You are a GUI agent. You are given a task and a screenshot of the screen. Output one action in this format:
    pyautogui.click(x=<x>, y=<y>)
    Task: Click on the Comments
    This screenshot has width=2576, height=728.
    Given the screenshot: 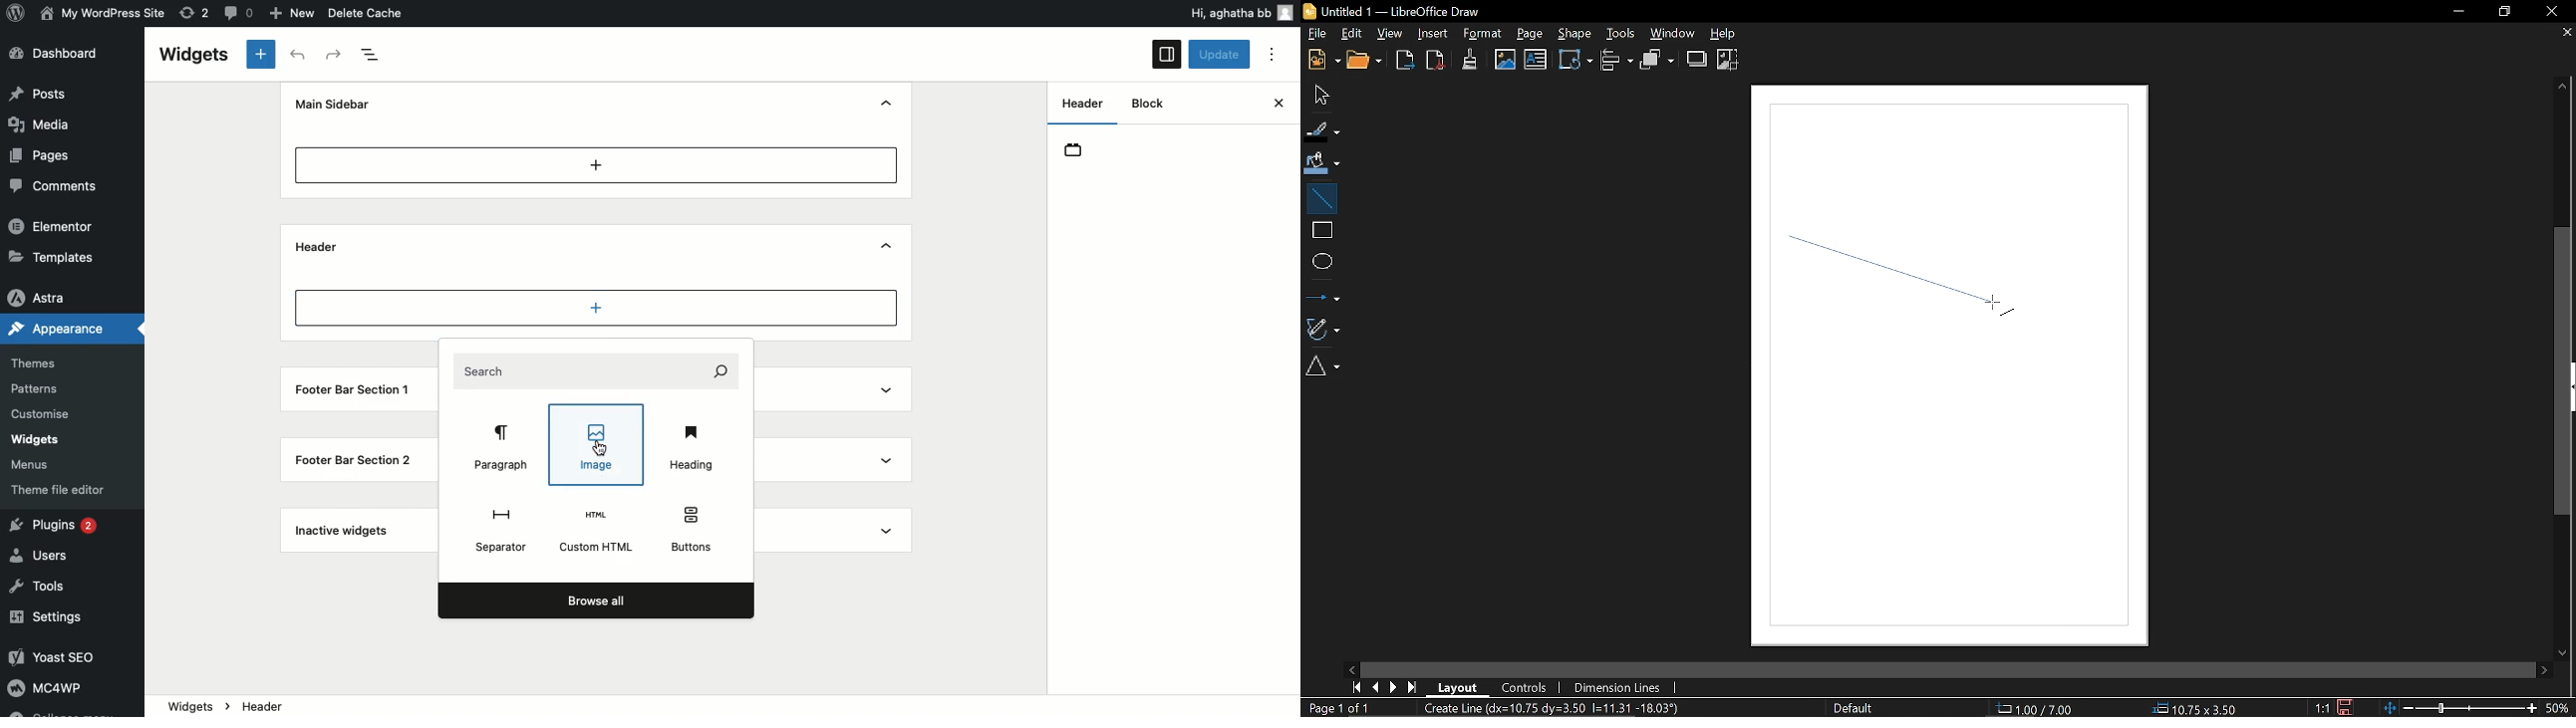 What is the action you would take?
    pyautogui.click(x=49, y=185)
    